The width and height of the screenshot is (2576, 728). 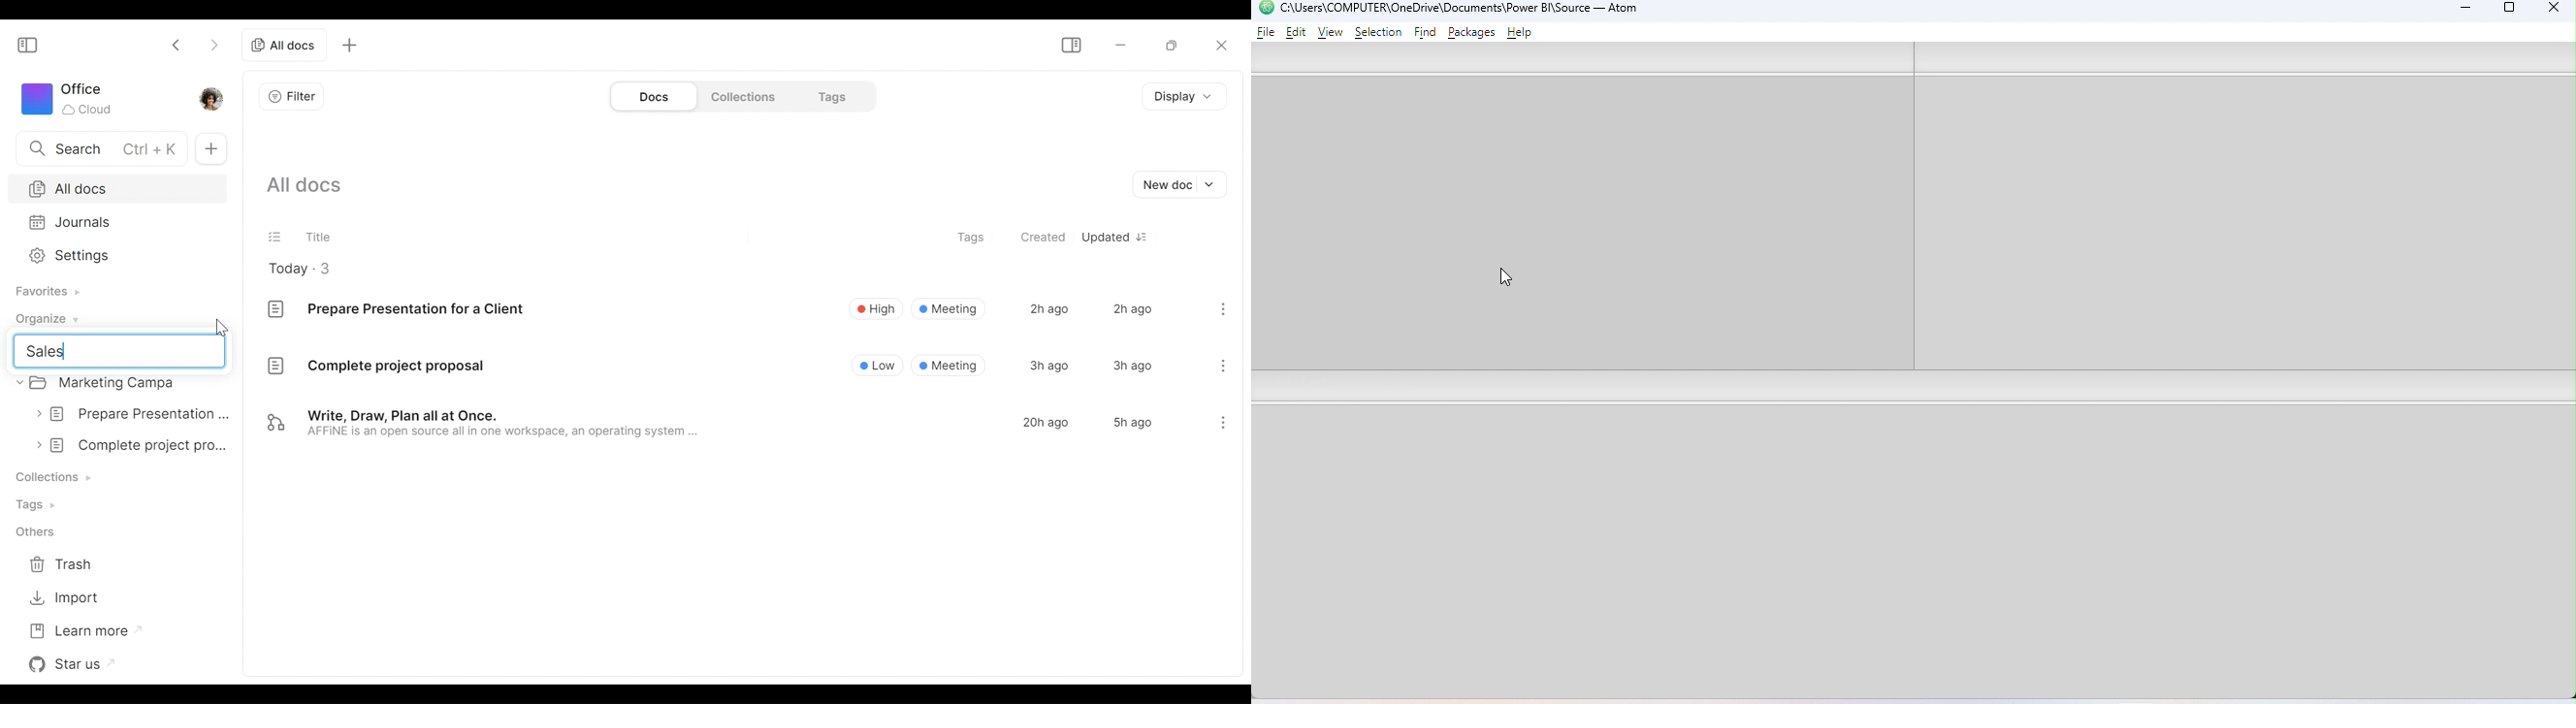 What do you see at coordinates (1044, 238) in the screenshot?
I see `Created` at bounding box center [1044, 238].